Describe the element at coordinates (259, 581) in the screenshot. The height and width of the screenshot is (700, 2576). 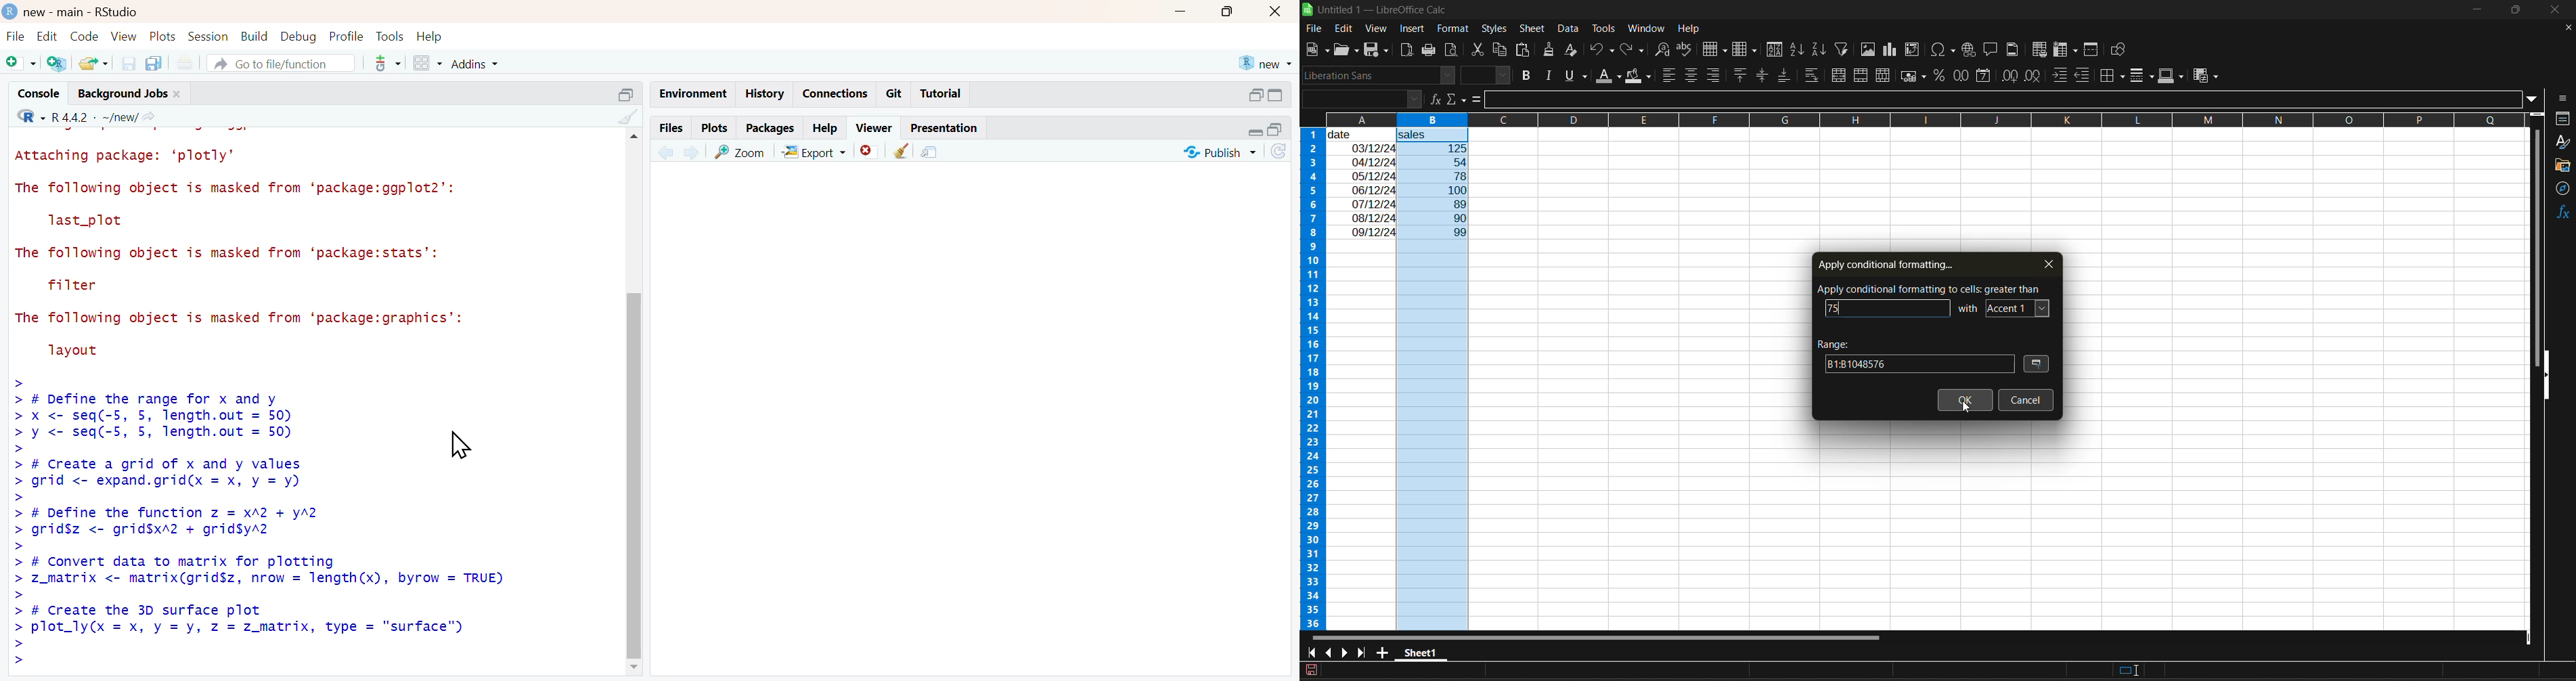
I see `> z_matrix <- matrix(grid$z, nrow = length(x), byrow = TRUE)` at that location.